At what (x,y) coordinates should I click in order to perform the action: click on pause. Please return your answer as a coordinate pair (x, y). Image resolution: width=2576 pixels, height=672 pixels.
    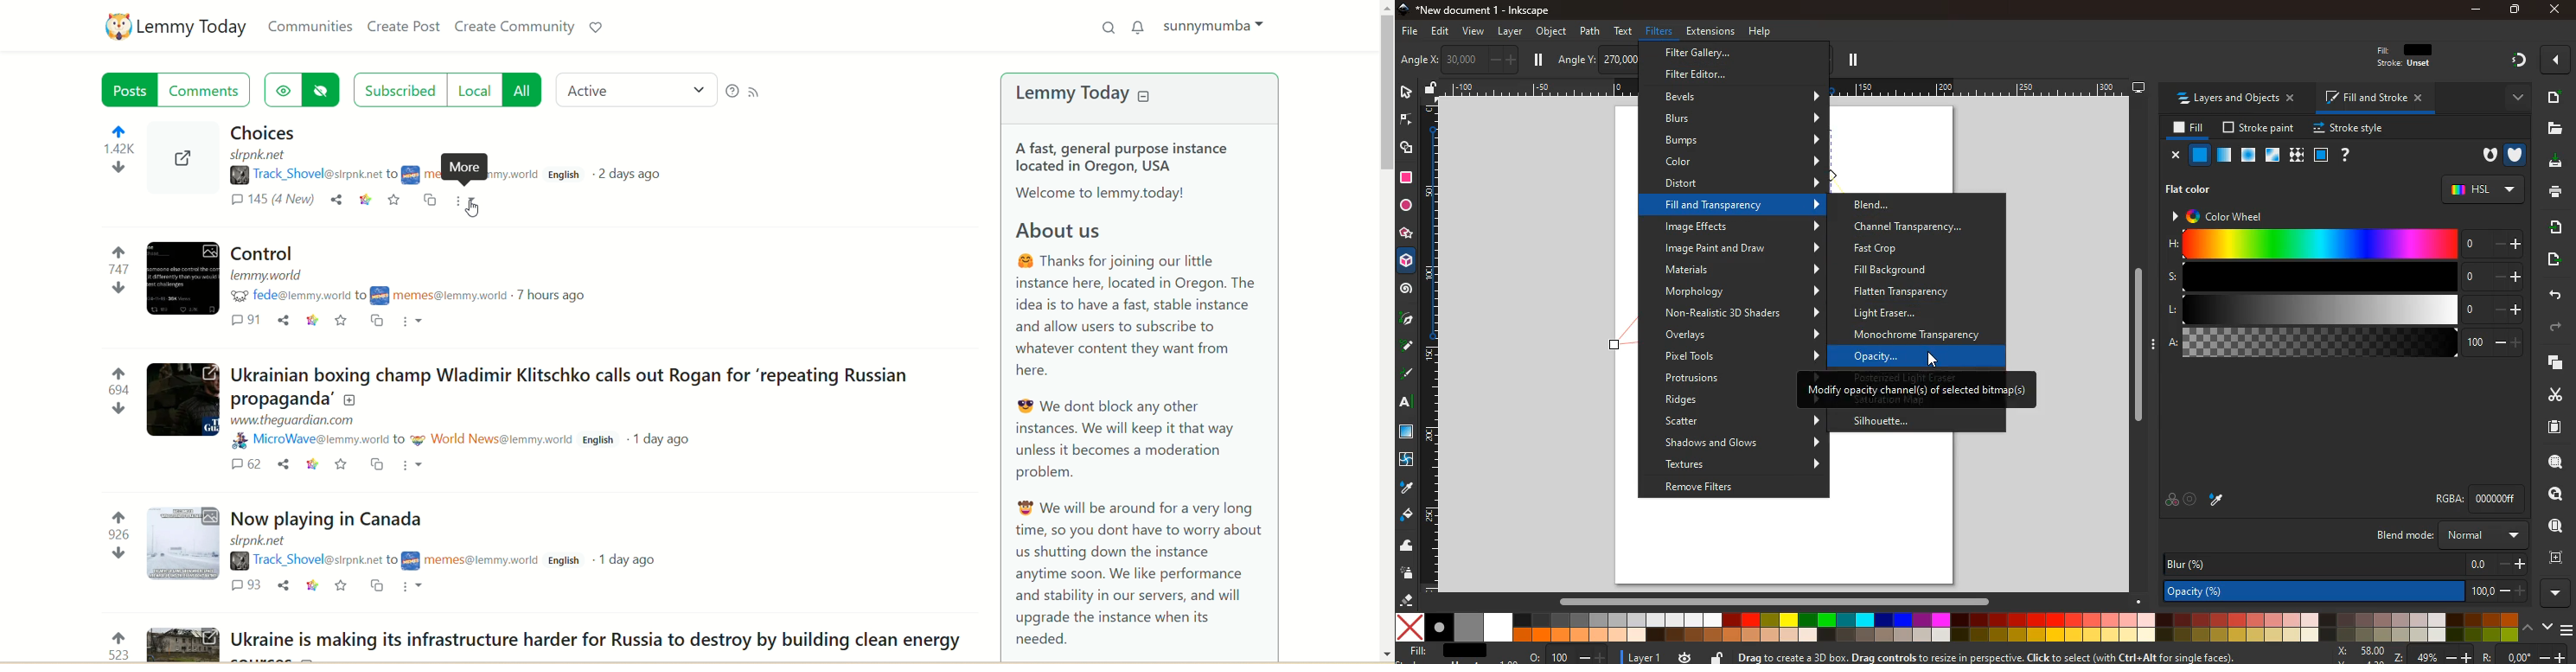
    Looking at the image, I should click on (1540, 60).